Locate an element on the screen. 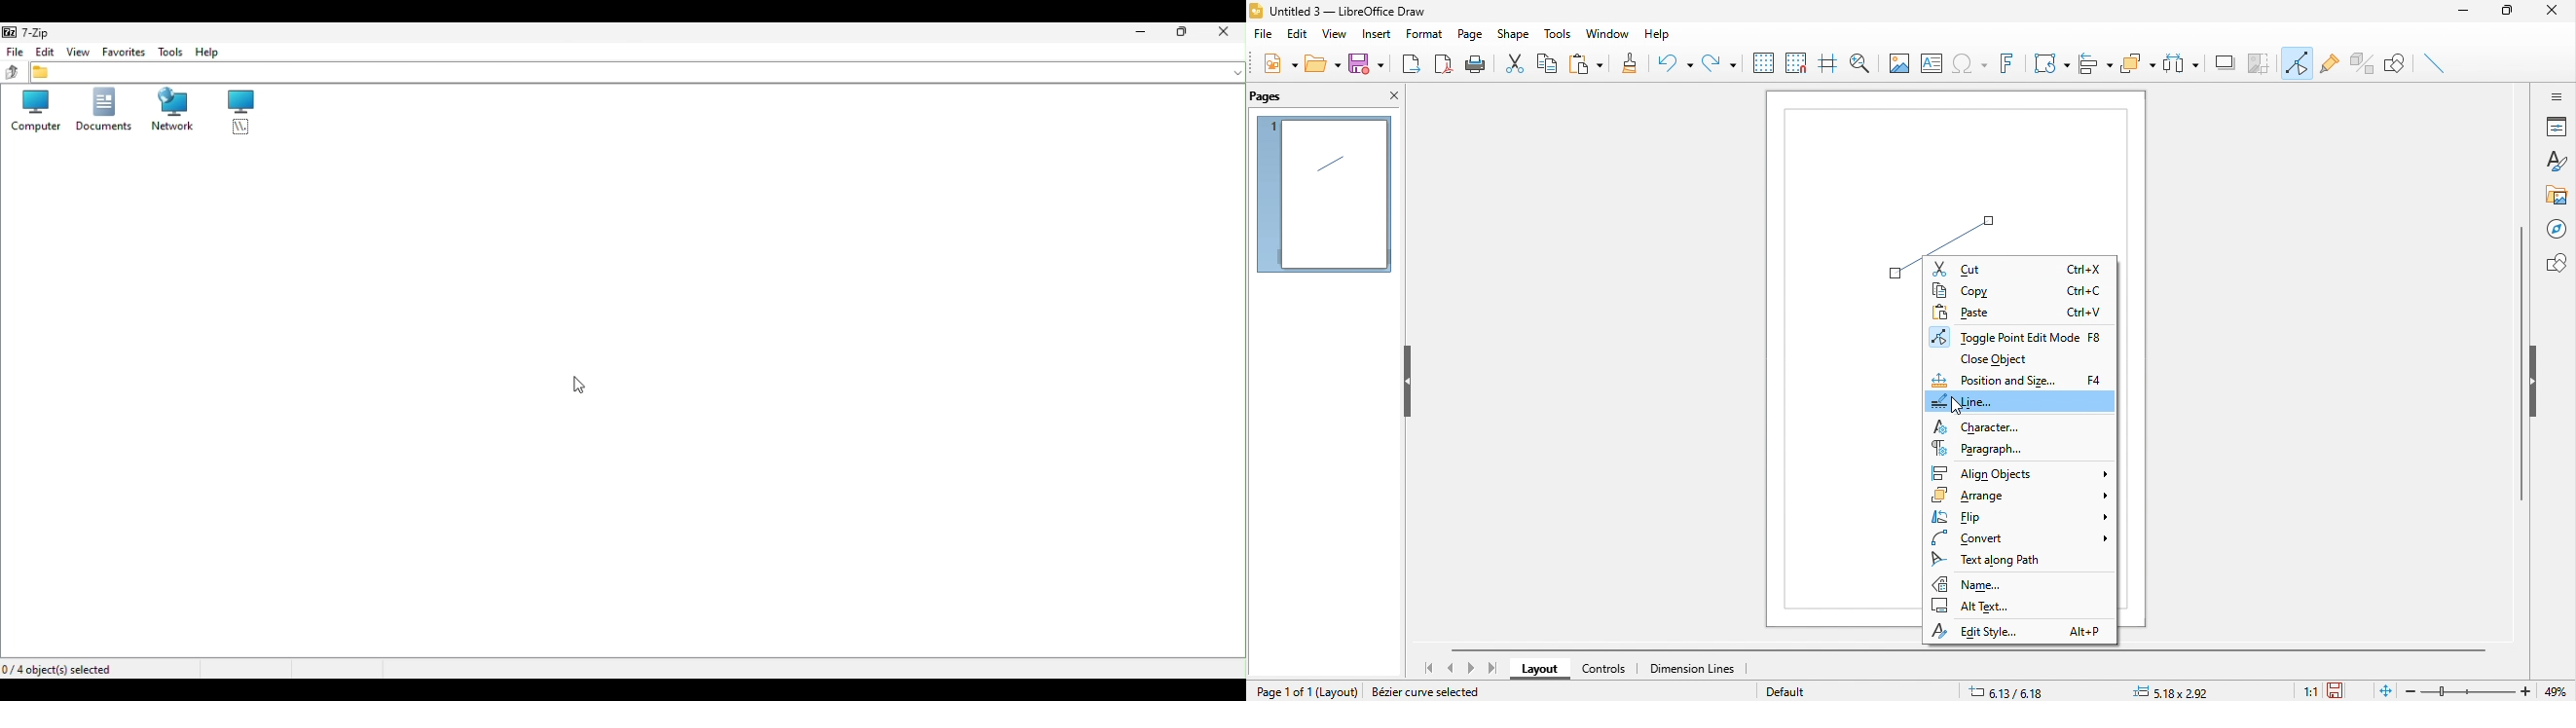  image is located at coordinates (1896, 62).